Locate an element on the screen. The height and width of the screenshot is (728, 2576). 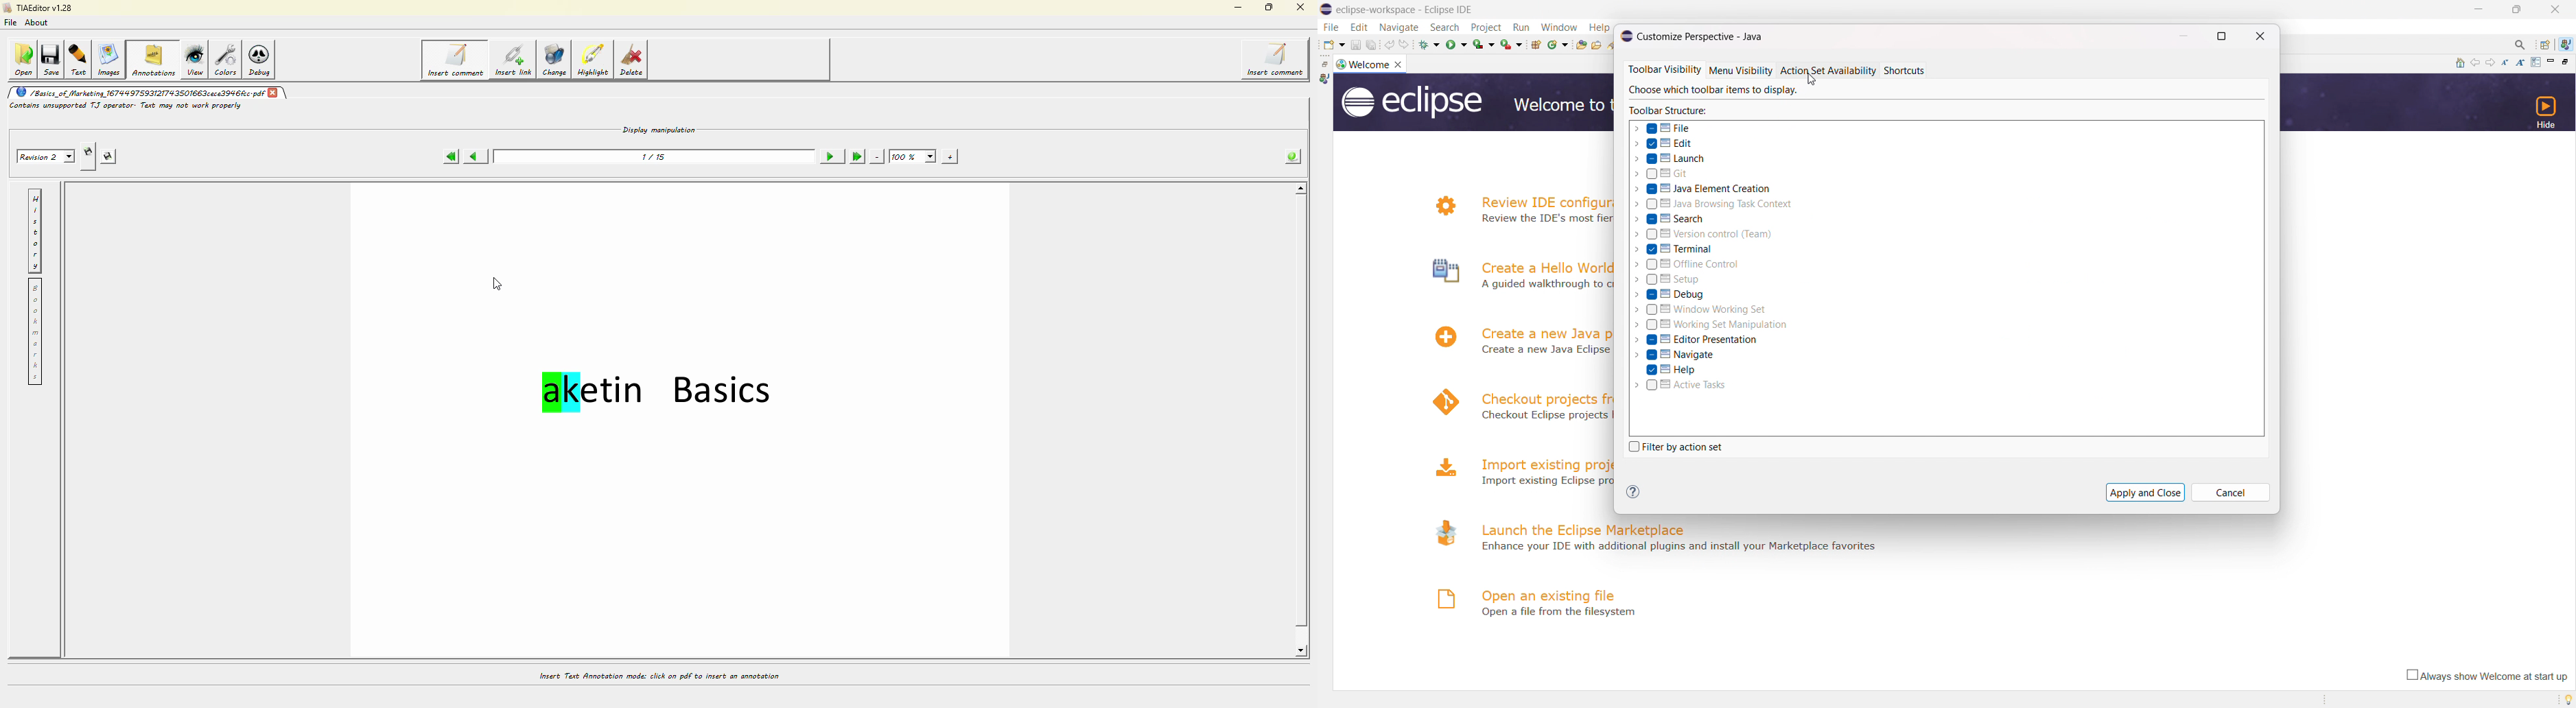
close is located at coordinates (2260, 35).